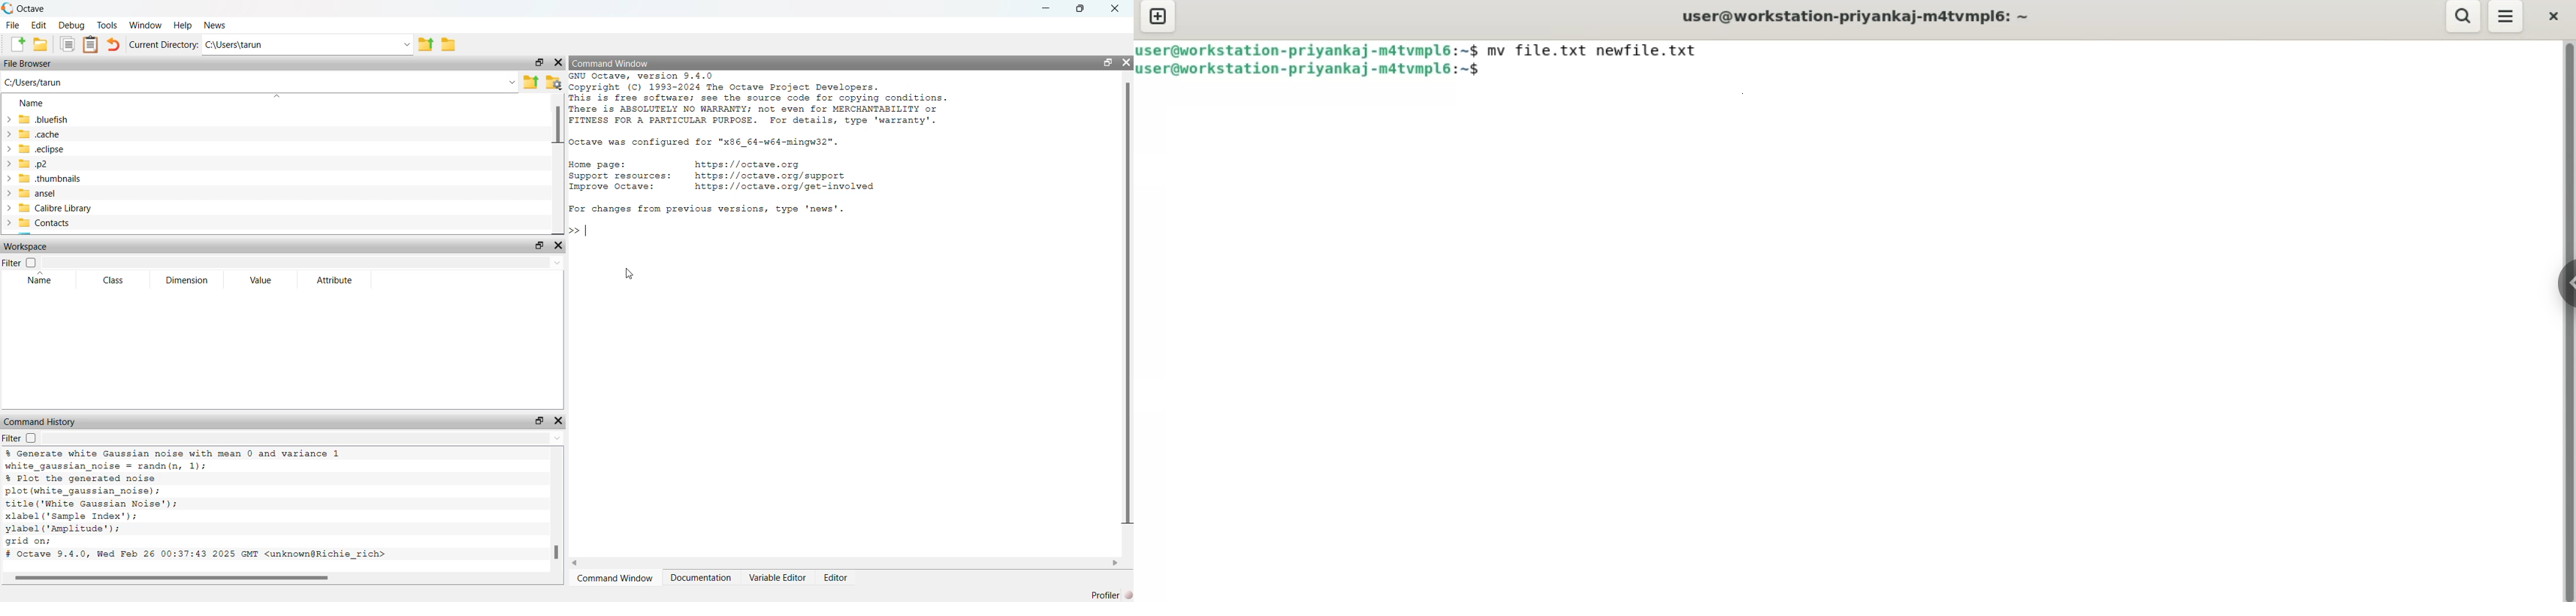  Describe the element at coordinates (33, 63) in the screenshot. I see `File Browser` at that location.